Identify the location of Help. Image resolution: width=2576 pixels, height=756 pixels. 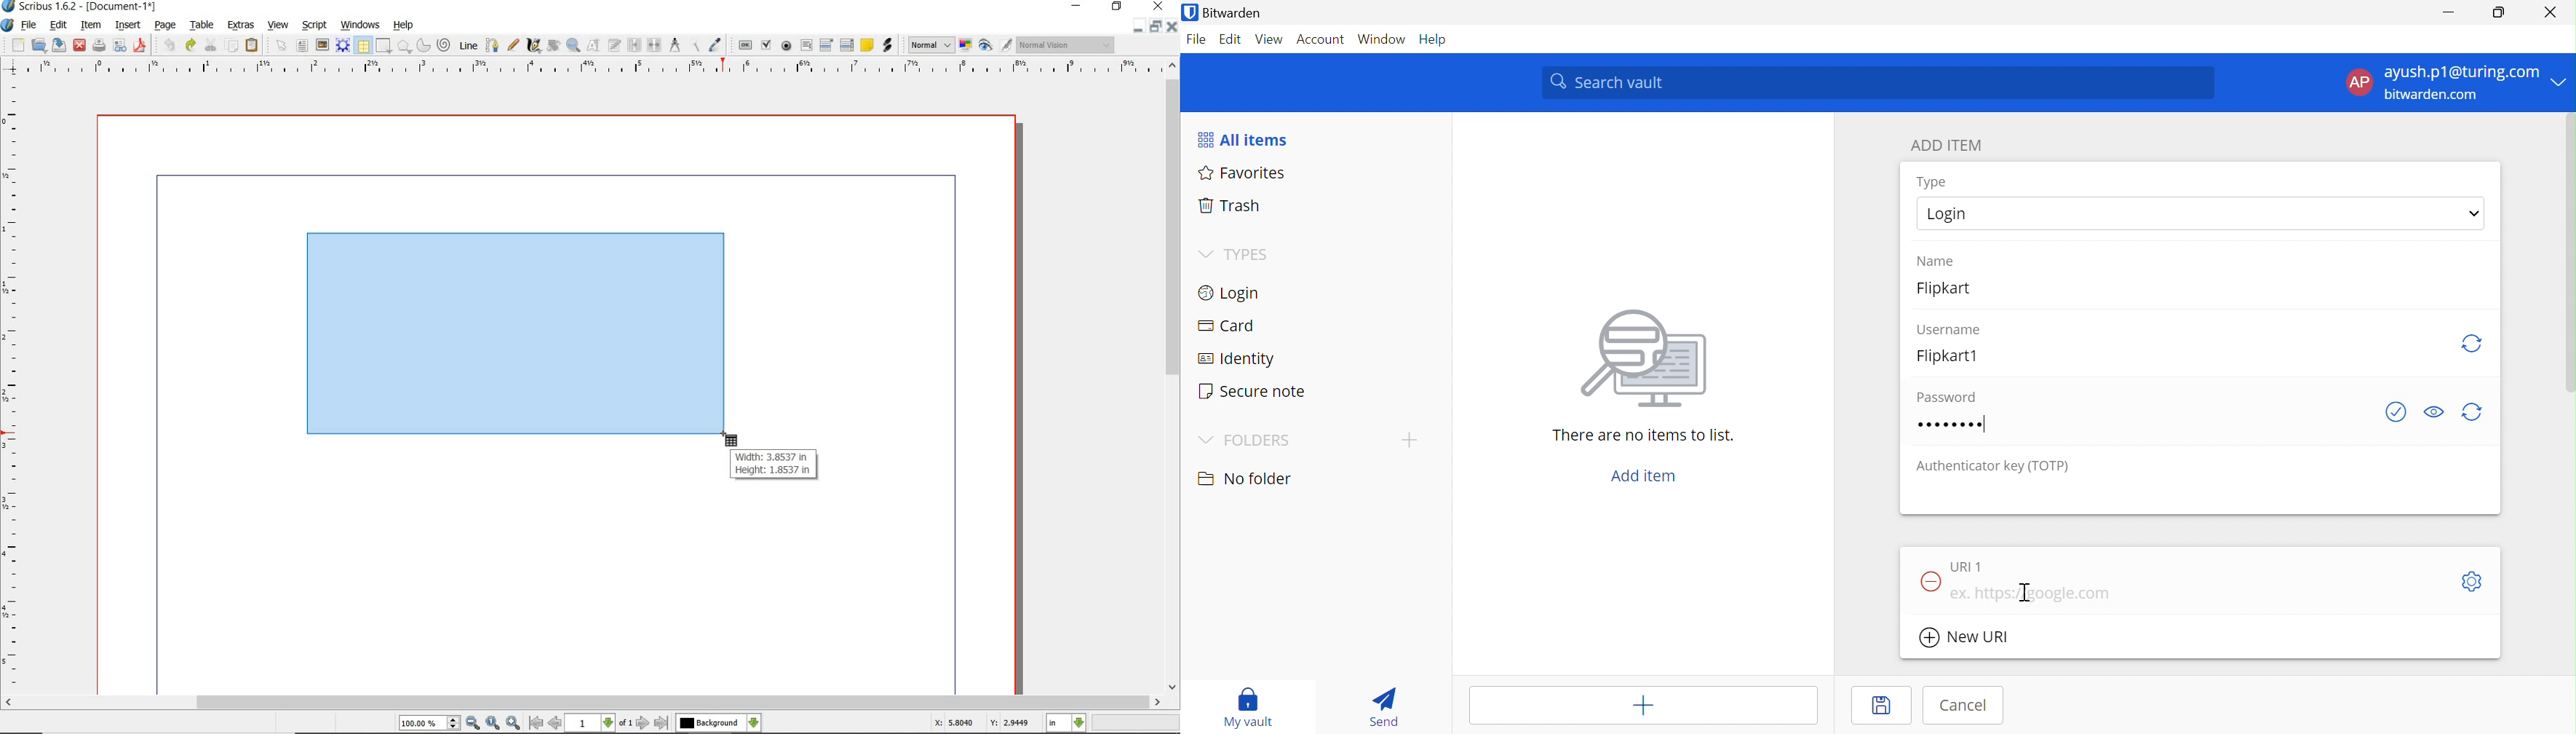
(1437, 39).